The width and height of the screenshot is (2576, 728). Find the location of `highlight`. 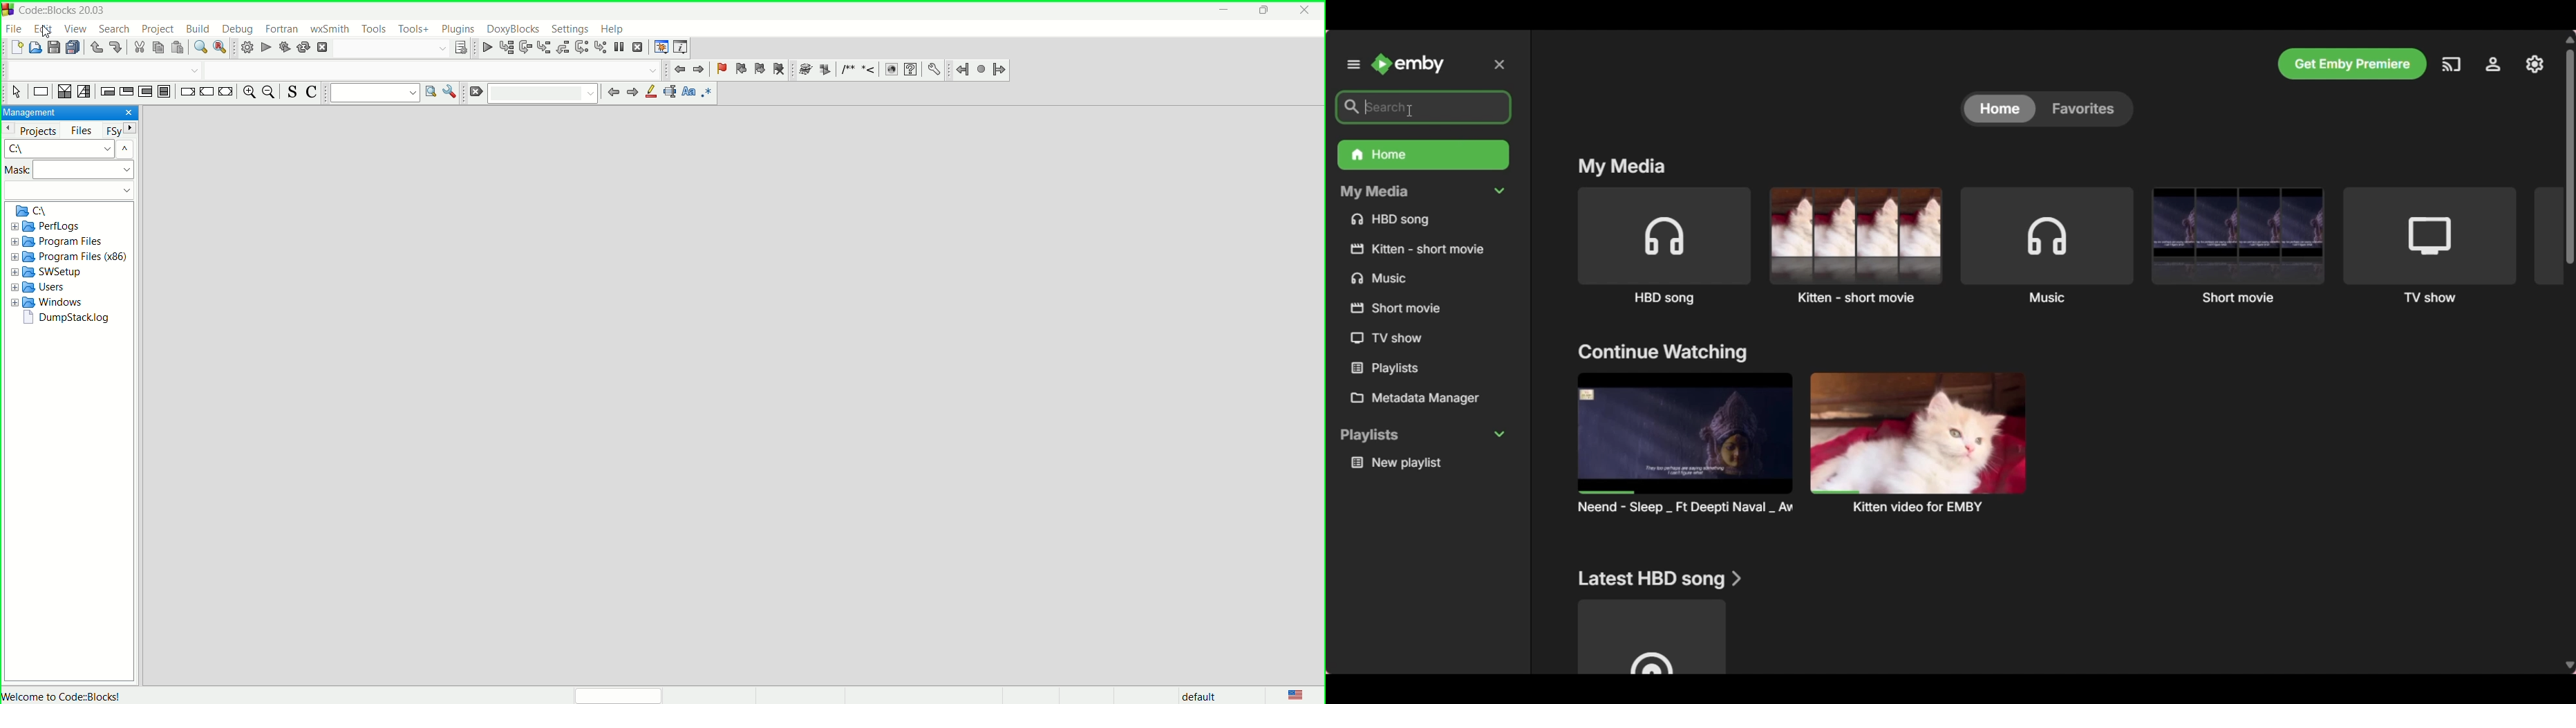

highlight is located at coordinates (652, 93).